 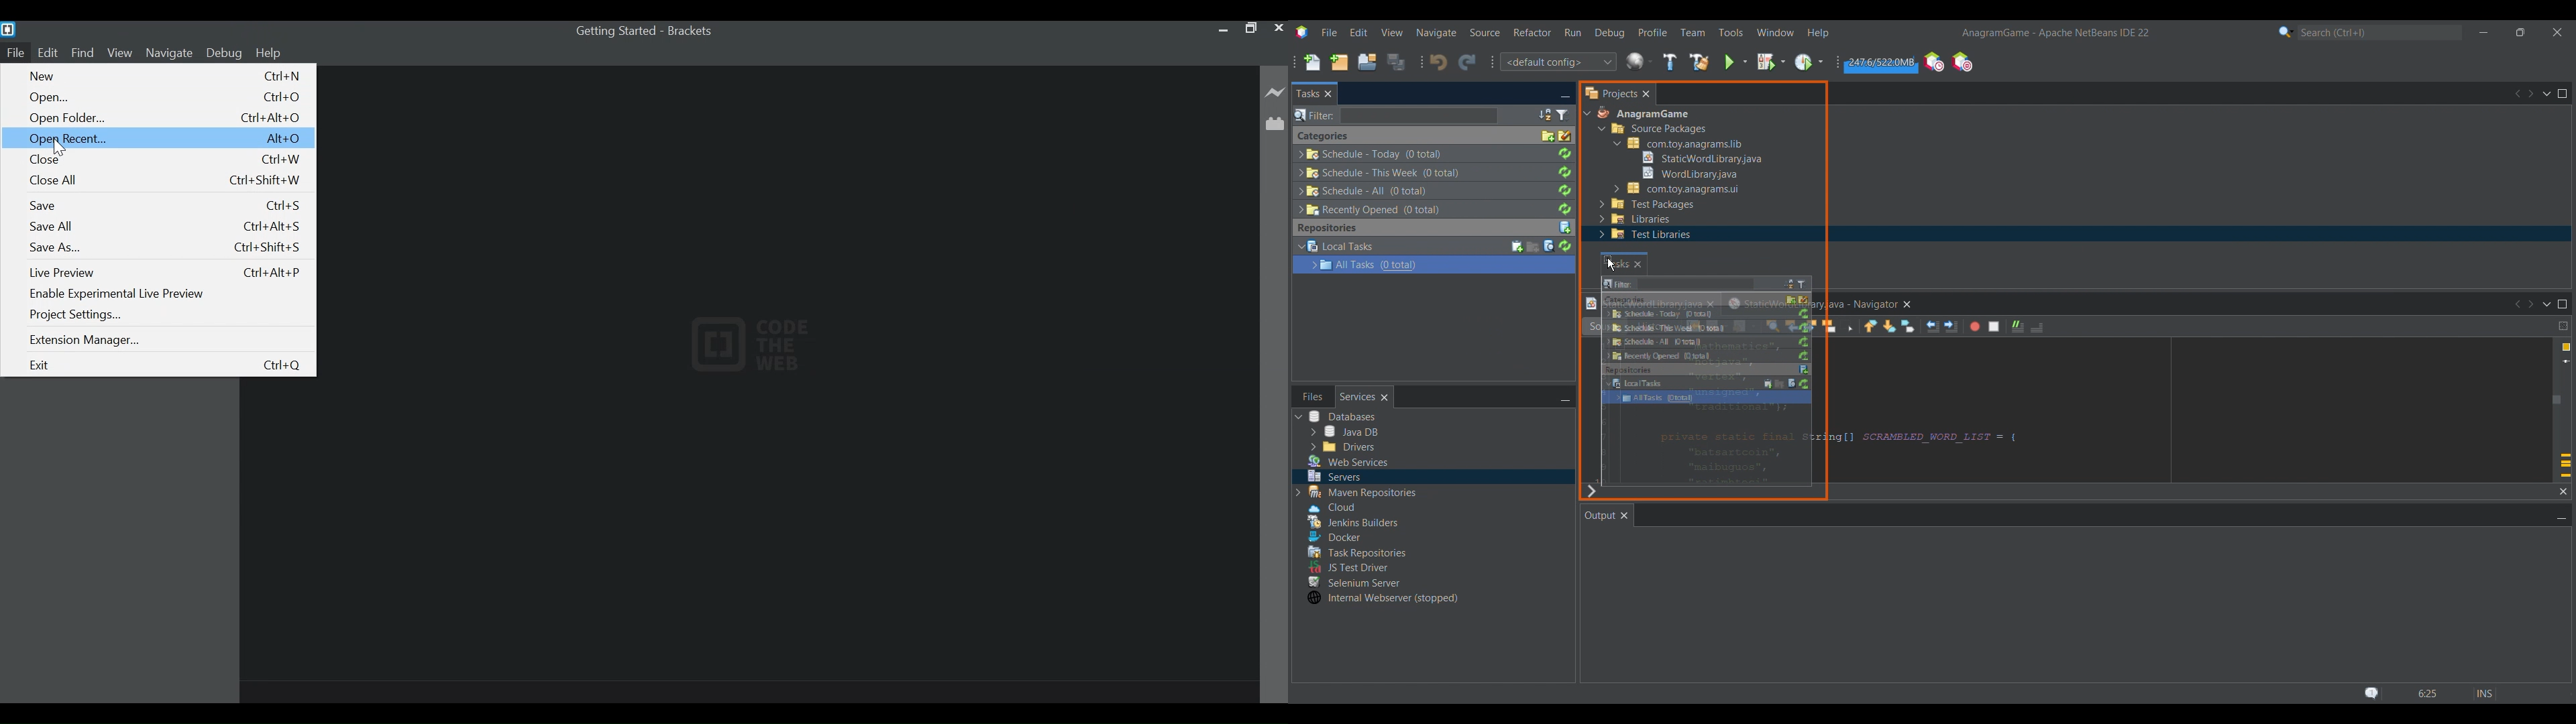 I want to click on Close, so click(x=61, y=147).